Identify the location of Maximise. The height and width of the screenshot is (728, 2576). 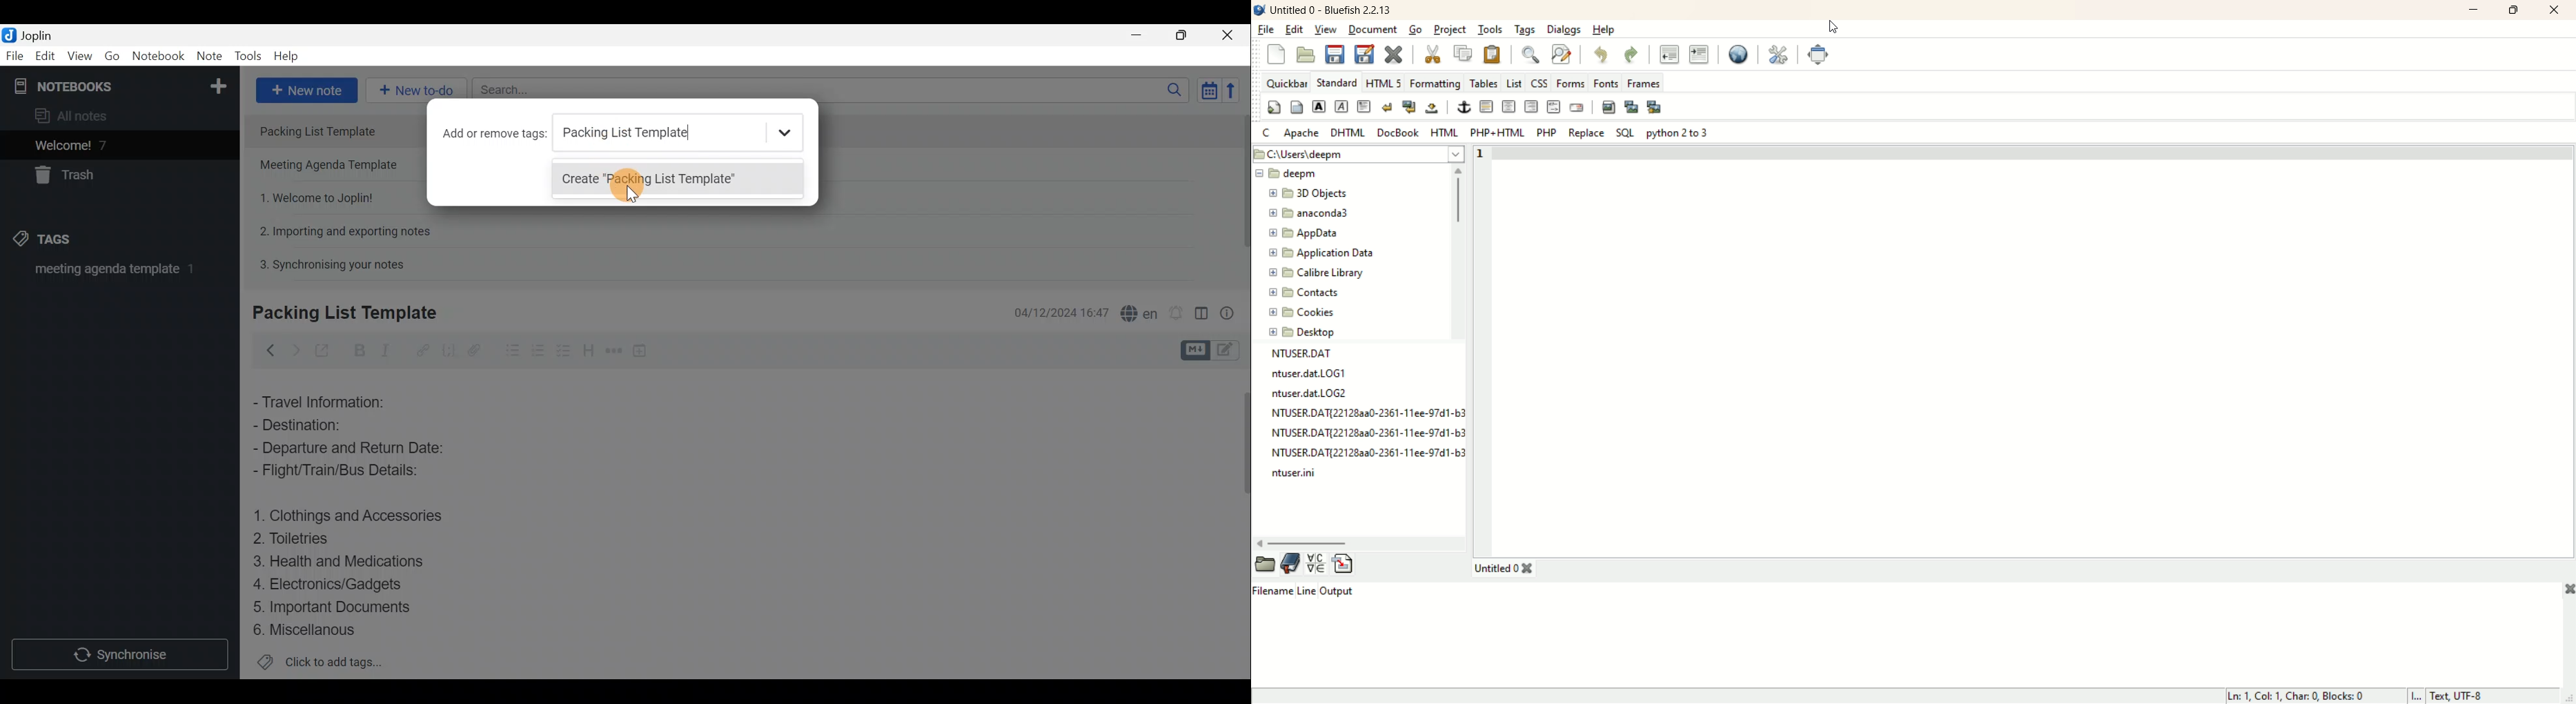
(1186, 35).